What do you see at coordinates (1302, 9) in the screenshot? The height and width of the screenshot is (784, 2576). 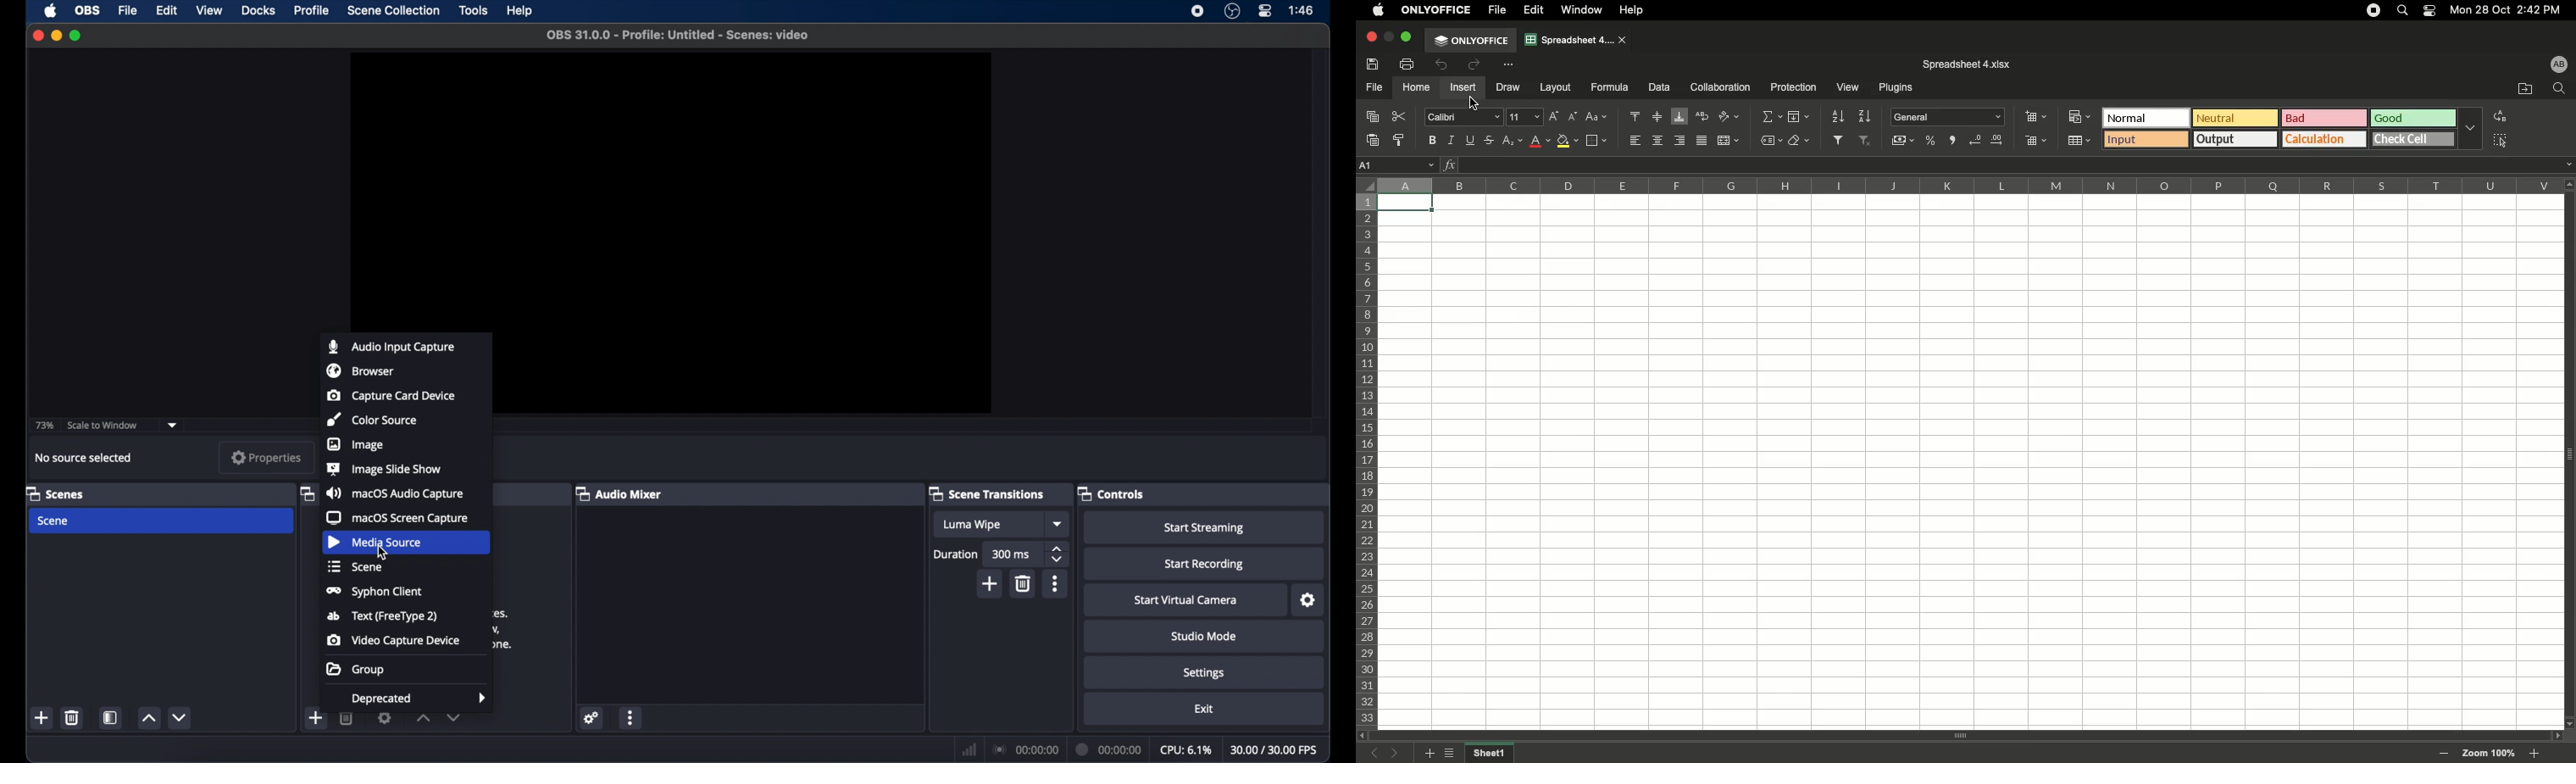 I see `time` at bounding box center [1302, 9].